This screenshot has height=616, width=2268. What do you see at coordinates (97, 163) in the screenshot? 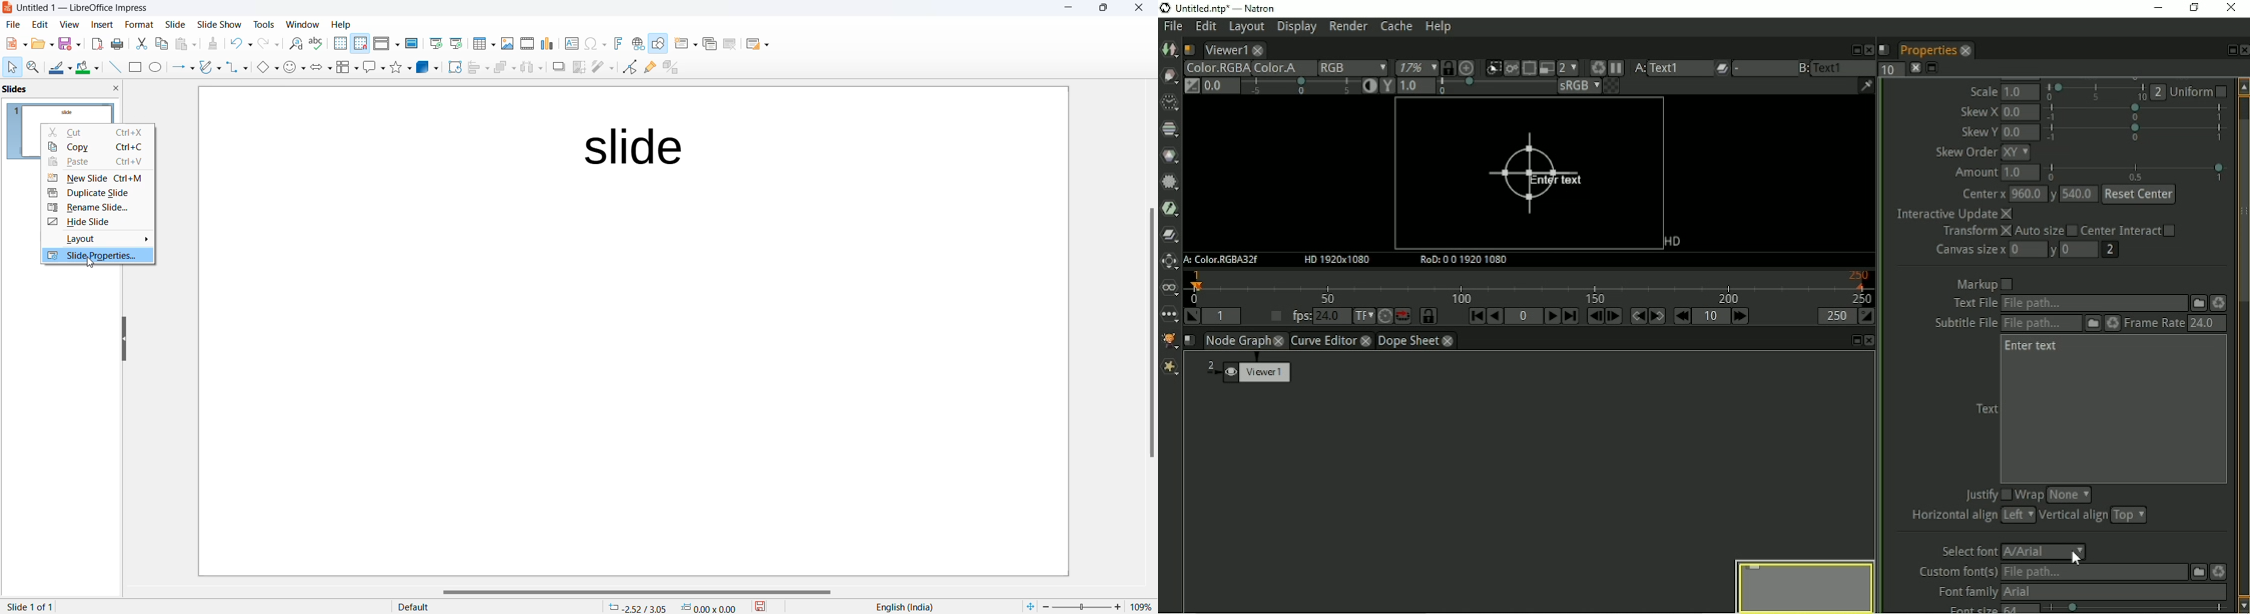
I see `paste` at bounding box center [97, 163].